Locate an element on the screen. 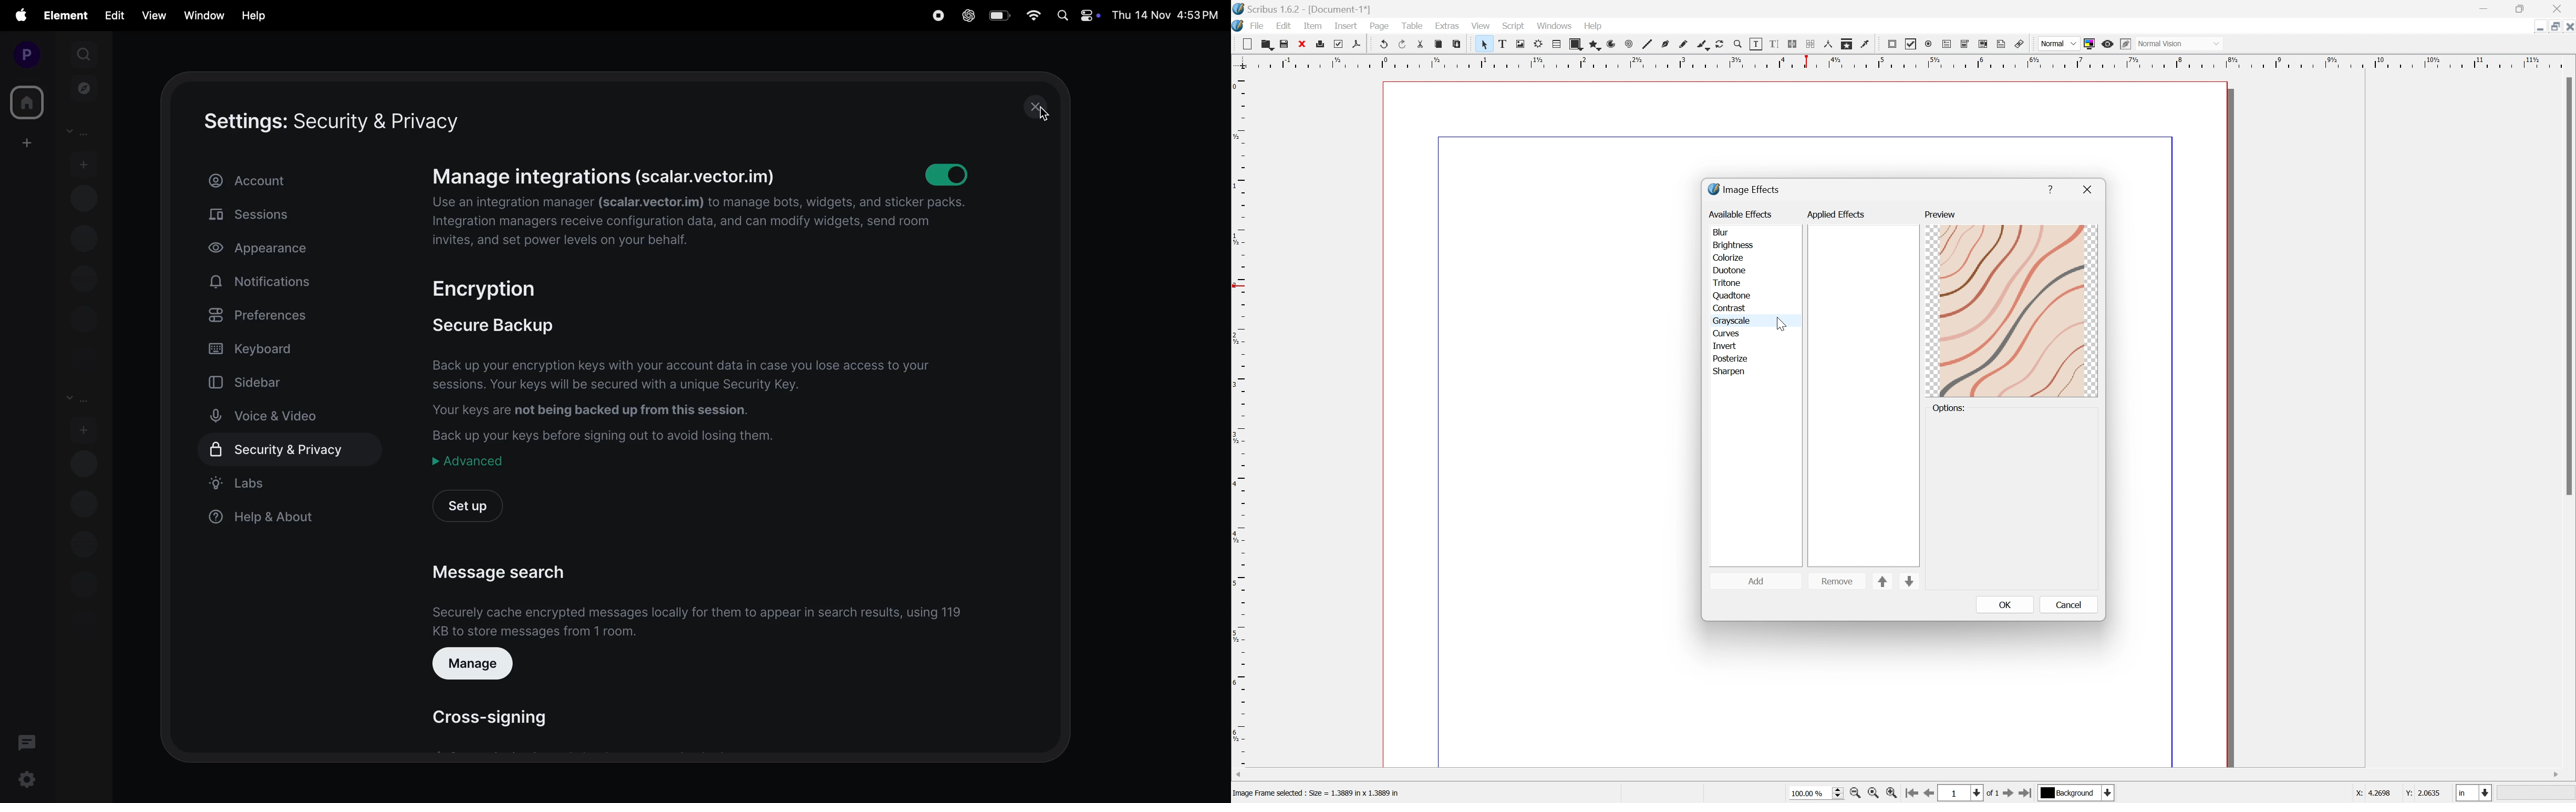 Image resolution: width=2576 pixels, height=812 pixels. Table is located at coordinates (1413, 24).